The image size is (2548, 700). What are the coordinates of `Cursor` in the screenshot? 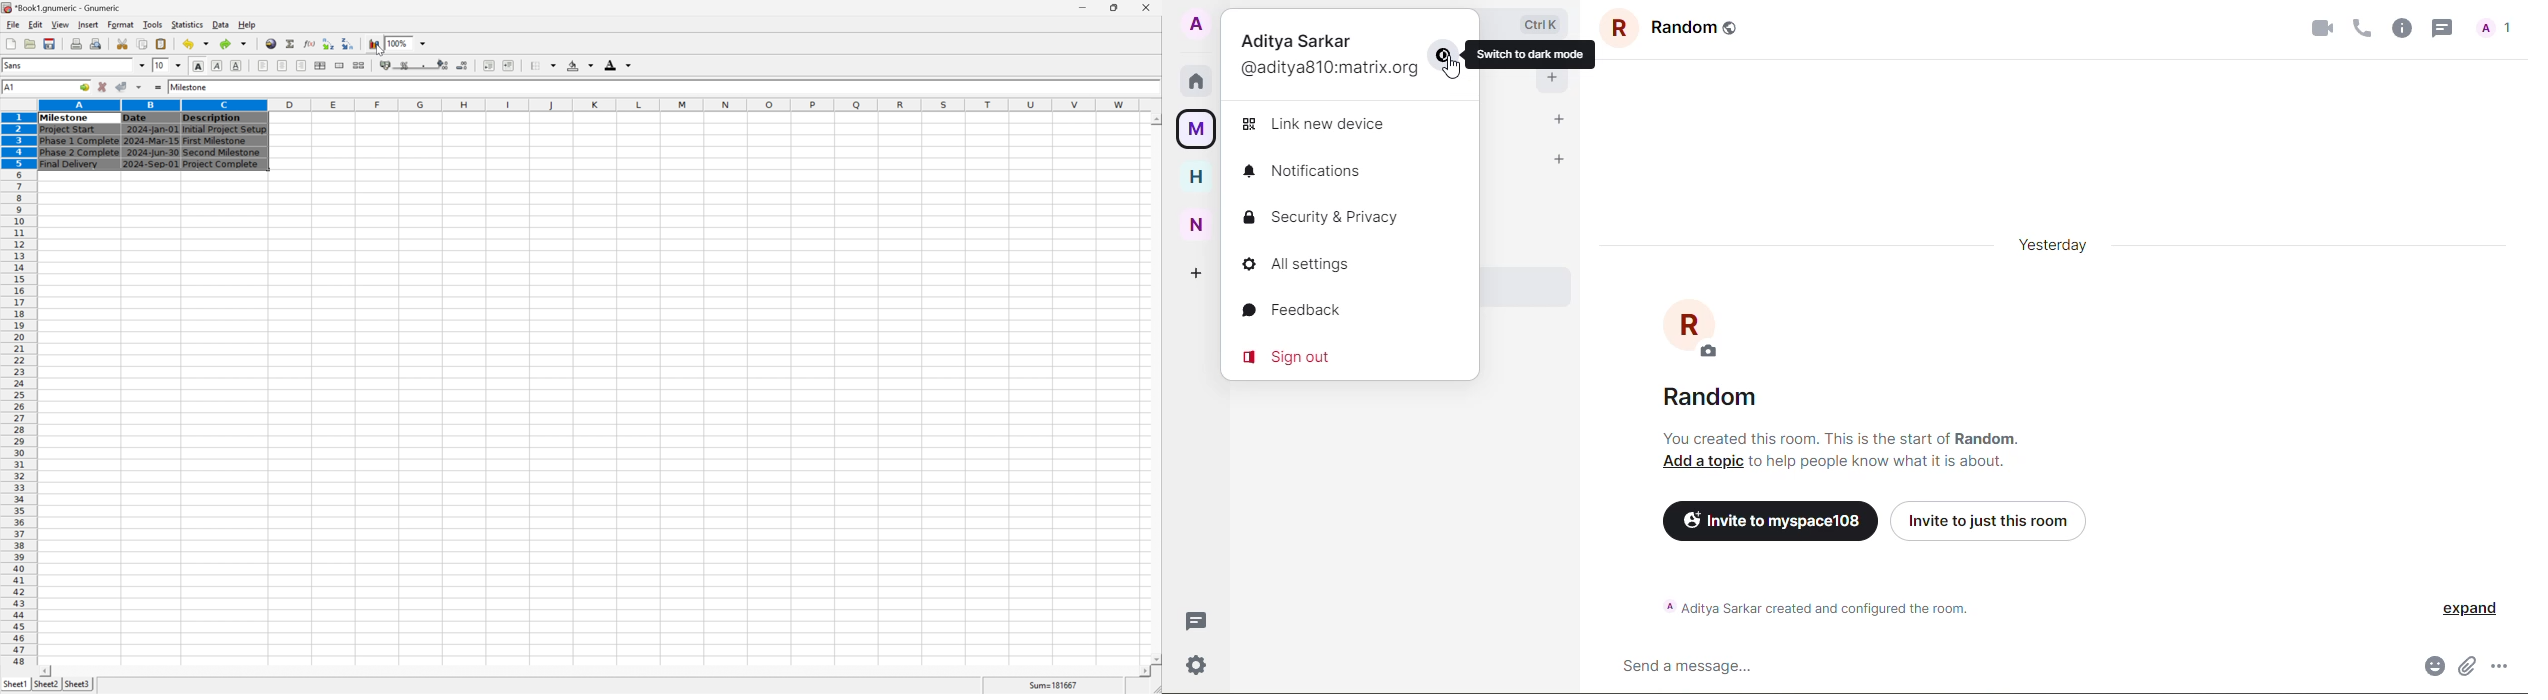 It's located at (1454, 68).